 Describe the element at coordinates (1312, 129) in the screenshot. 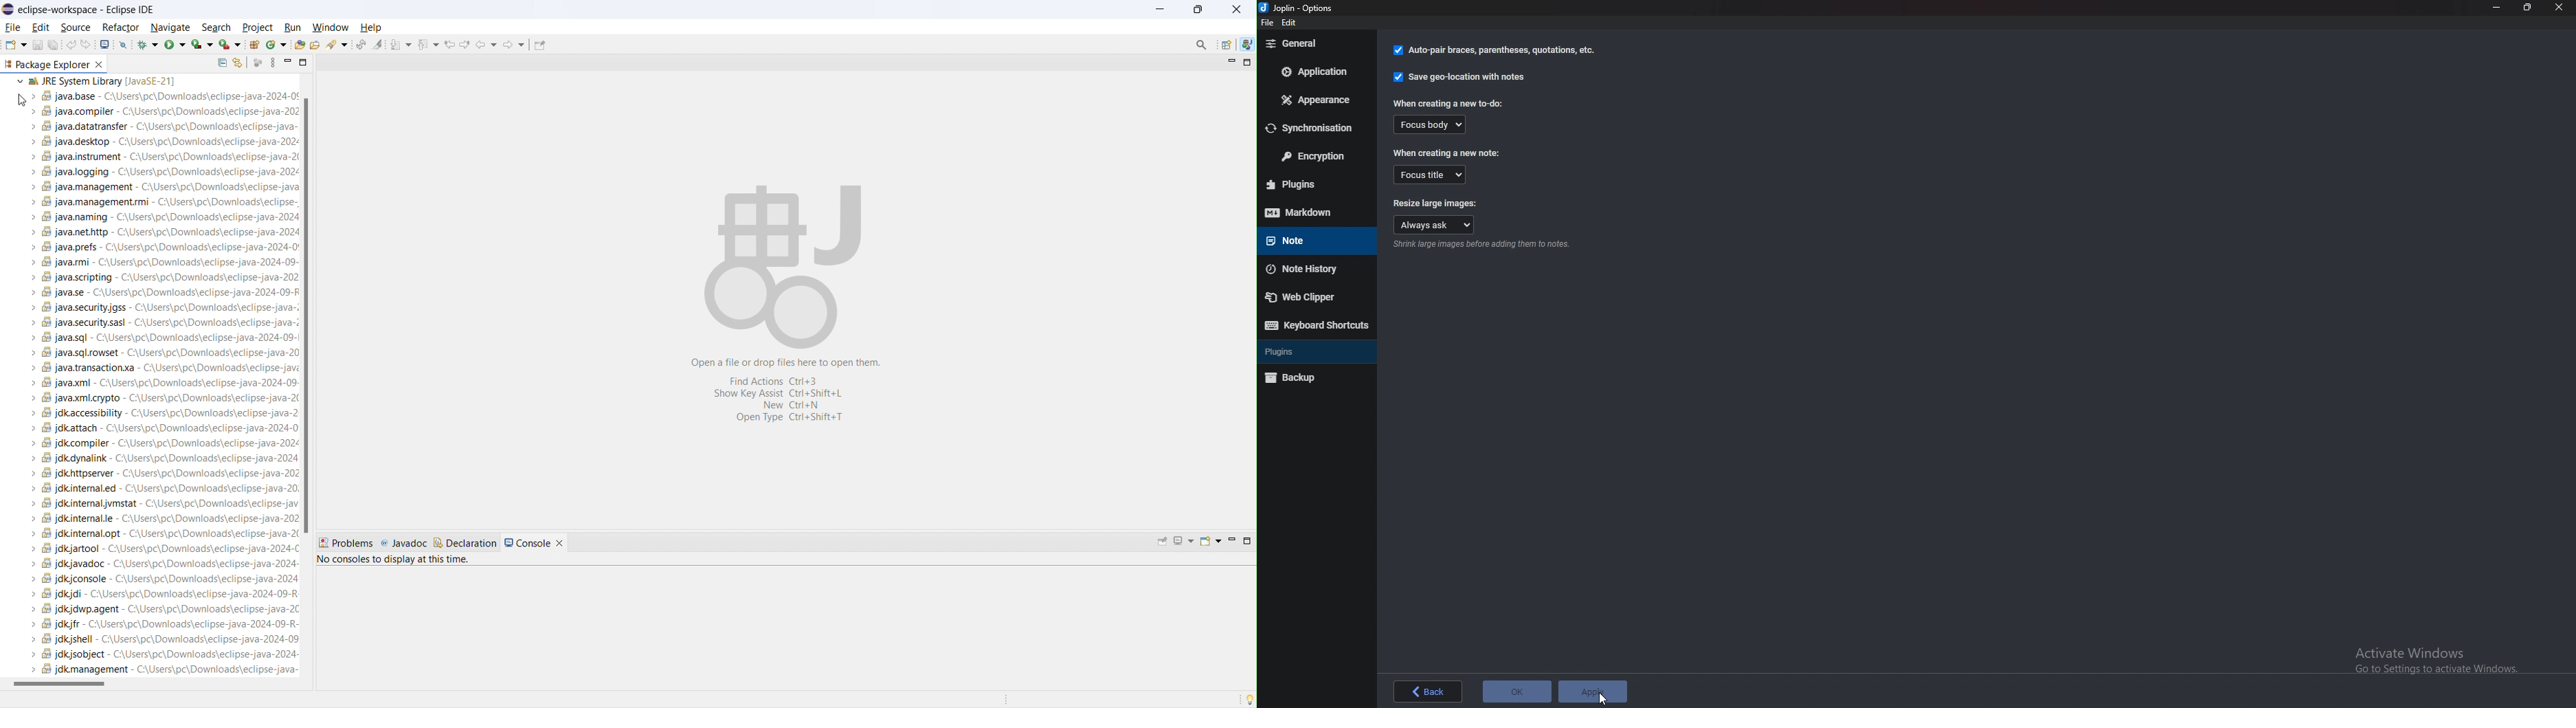

I see `Synchronization` at that location.